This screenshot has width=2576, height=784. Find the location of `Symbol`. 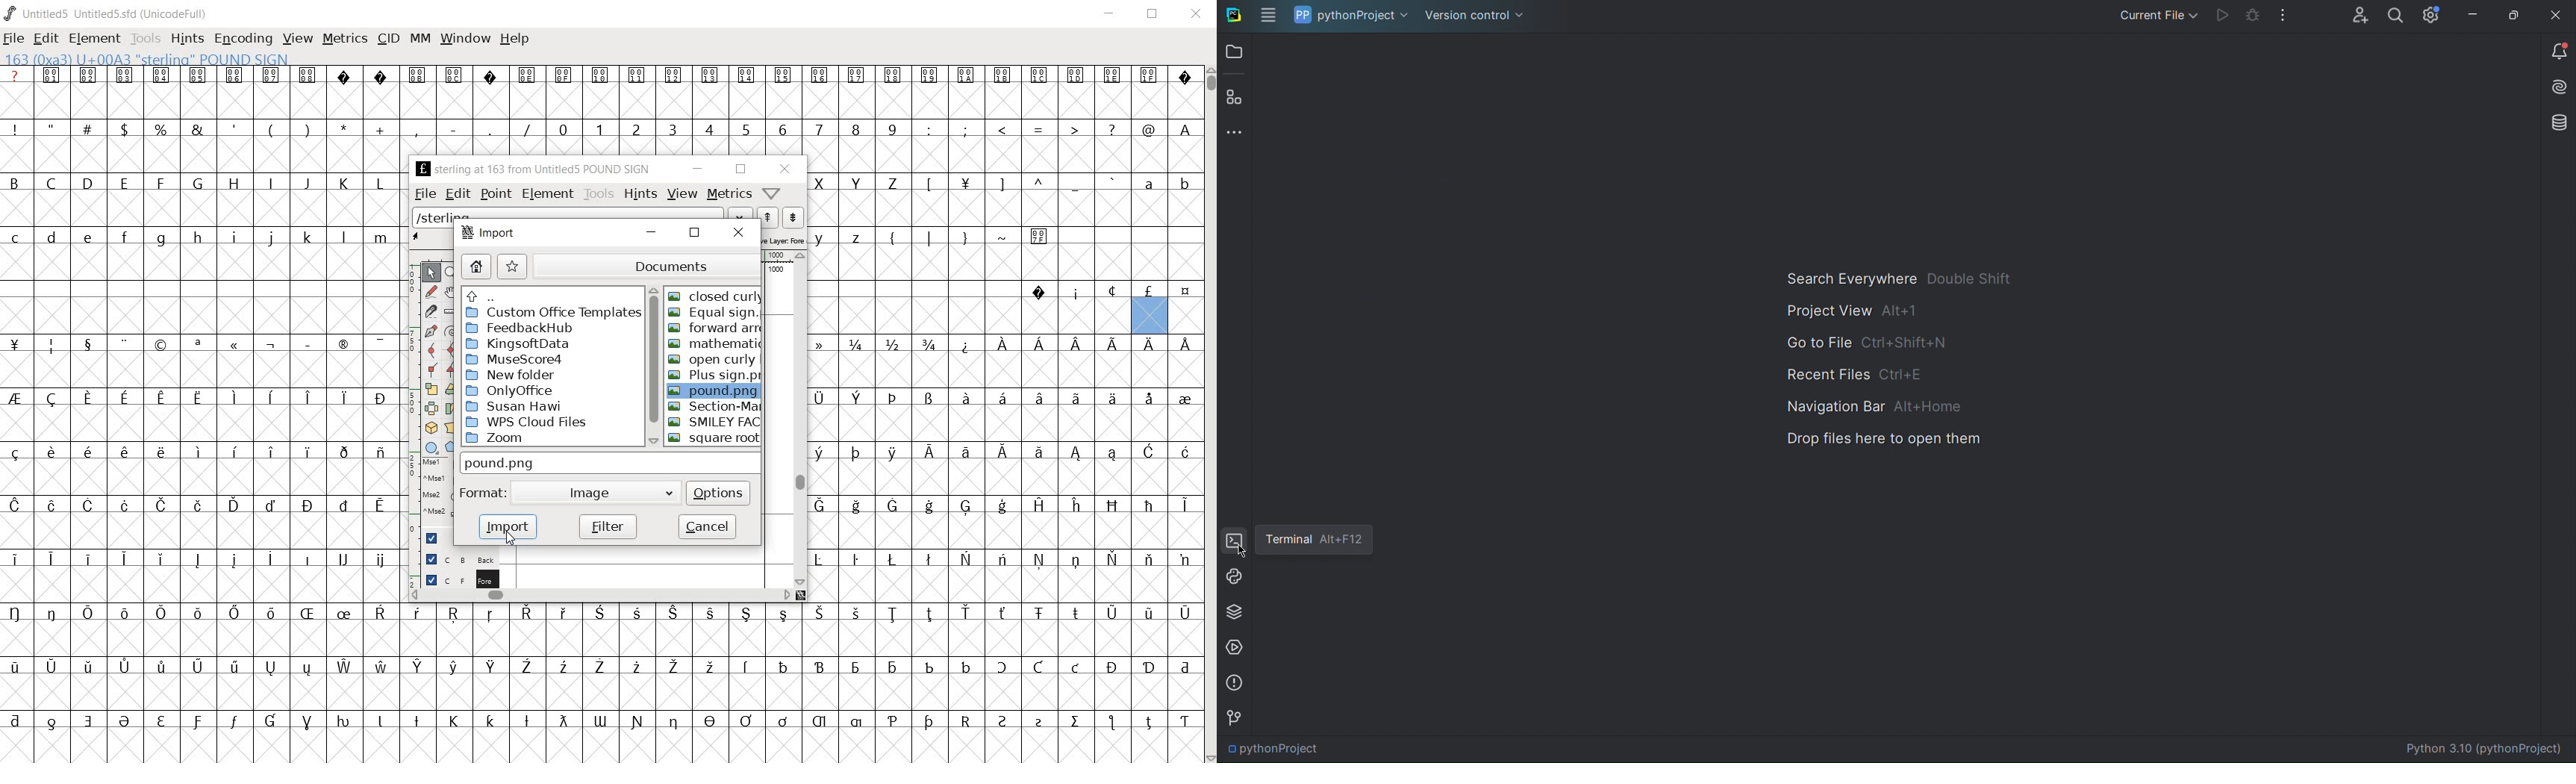

Symbol is located at coordinates (968, 76).